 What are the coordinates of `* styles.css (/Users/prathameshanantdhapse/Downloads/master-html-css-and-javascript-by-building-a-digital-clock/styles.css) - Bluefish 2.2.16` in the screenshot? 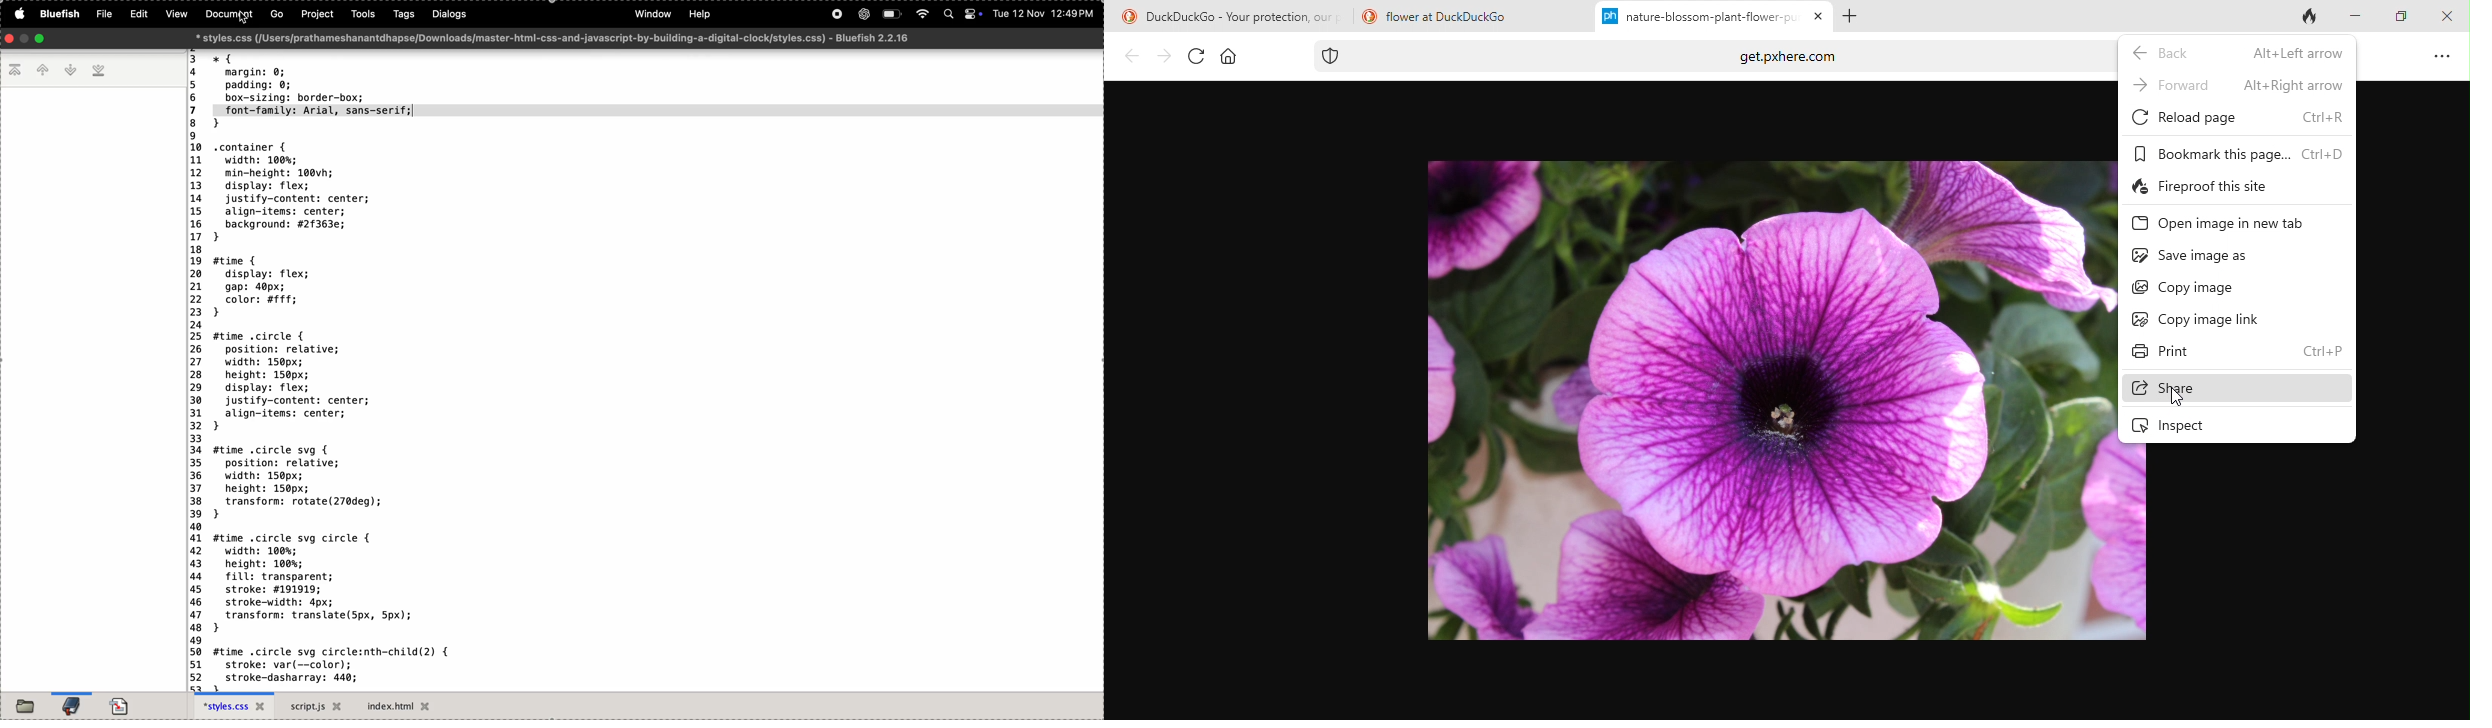 It's located at (557, 38).